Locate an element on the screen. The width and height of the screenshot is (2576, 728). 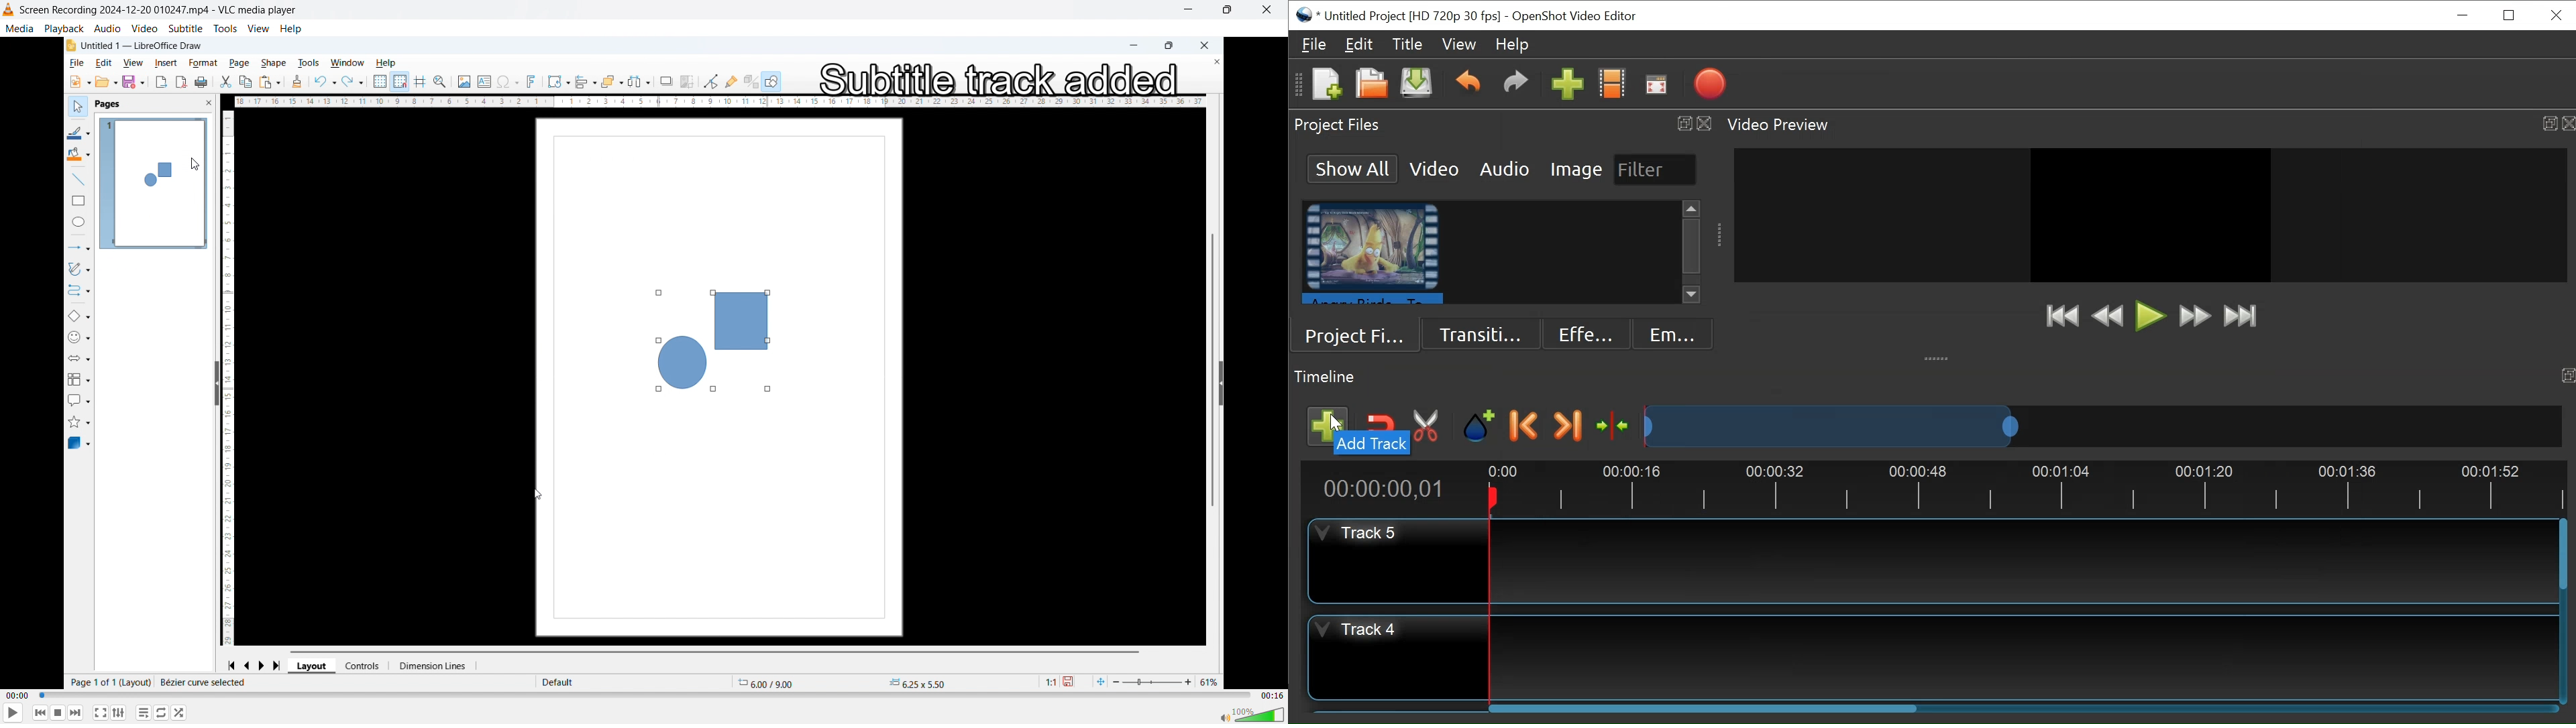
Razor is located at coordinates (1427, 425).